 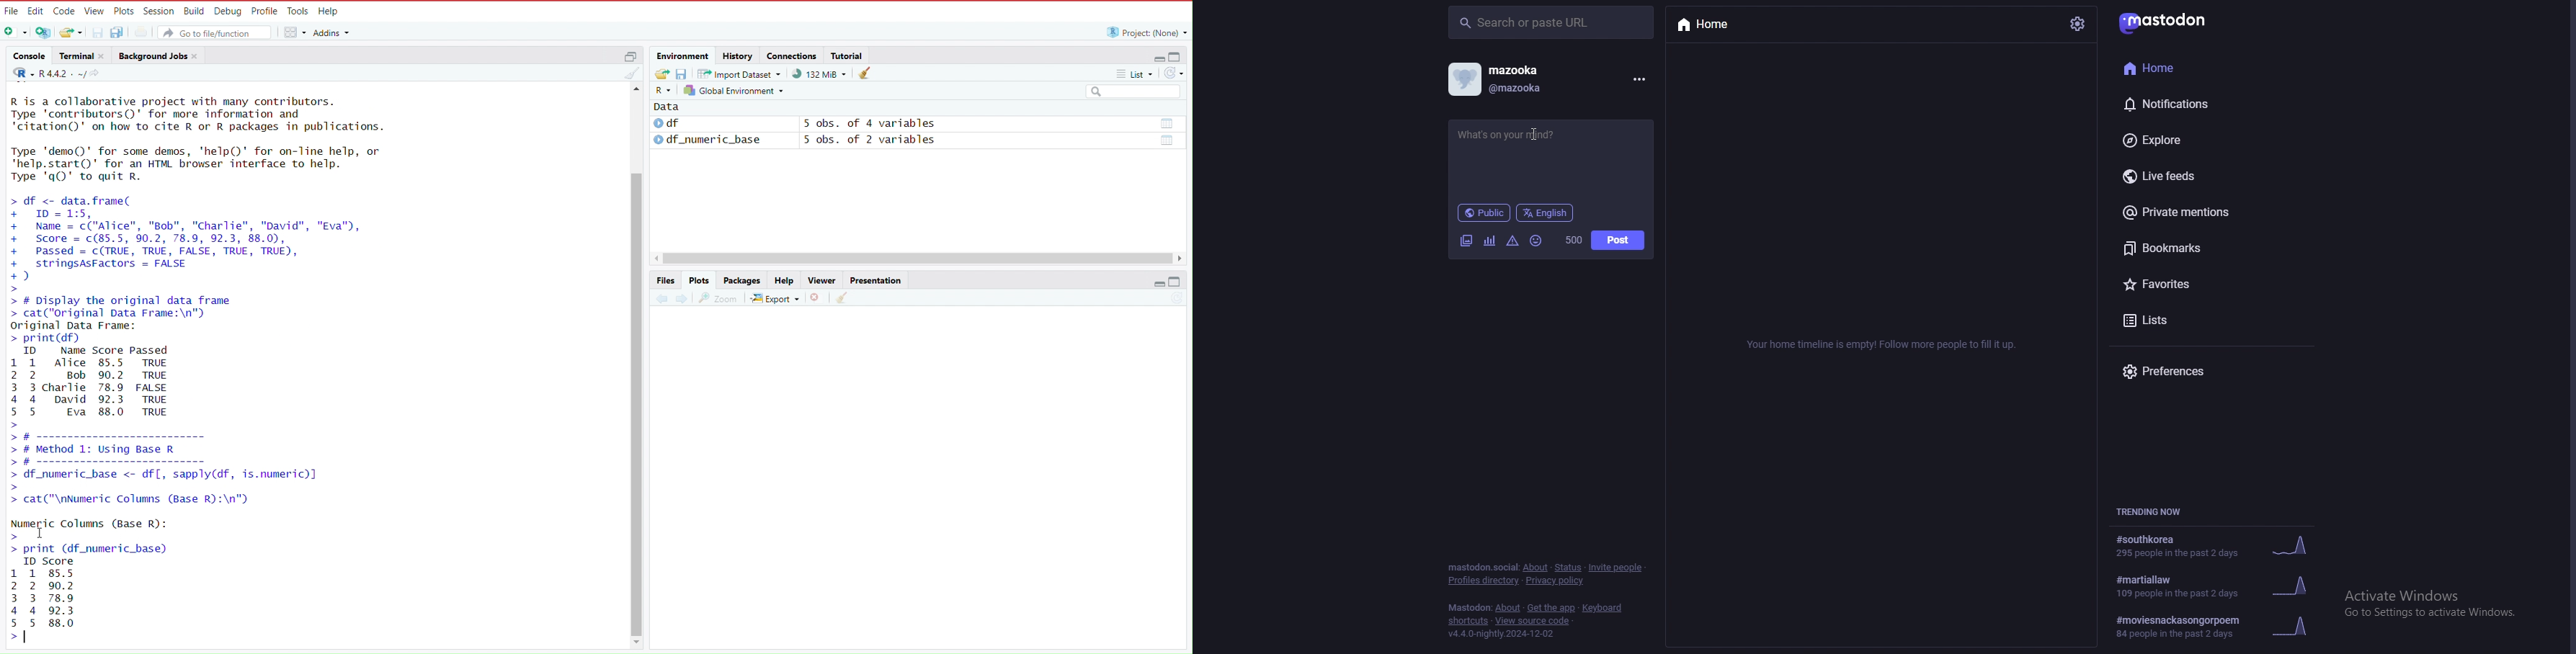 What do you see at coordinates (876, 141) in the screenshot?
I see `5 obs. of 2 variables` at bounding box center [876, 141].